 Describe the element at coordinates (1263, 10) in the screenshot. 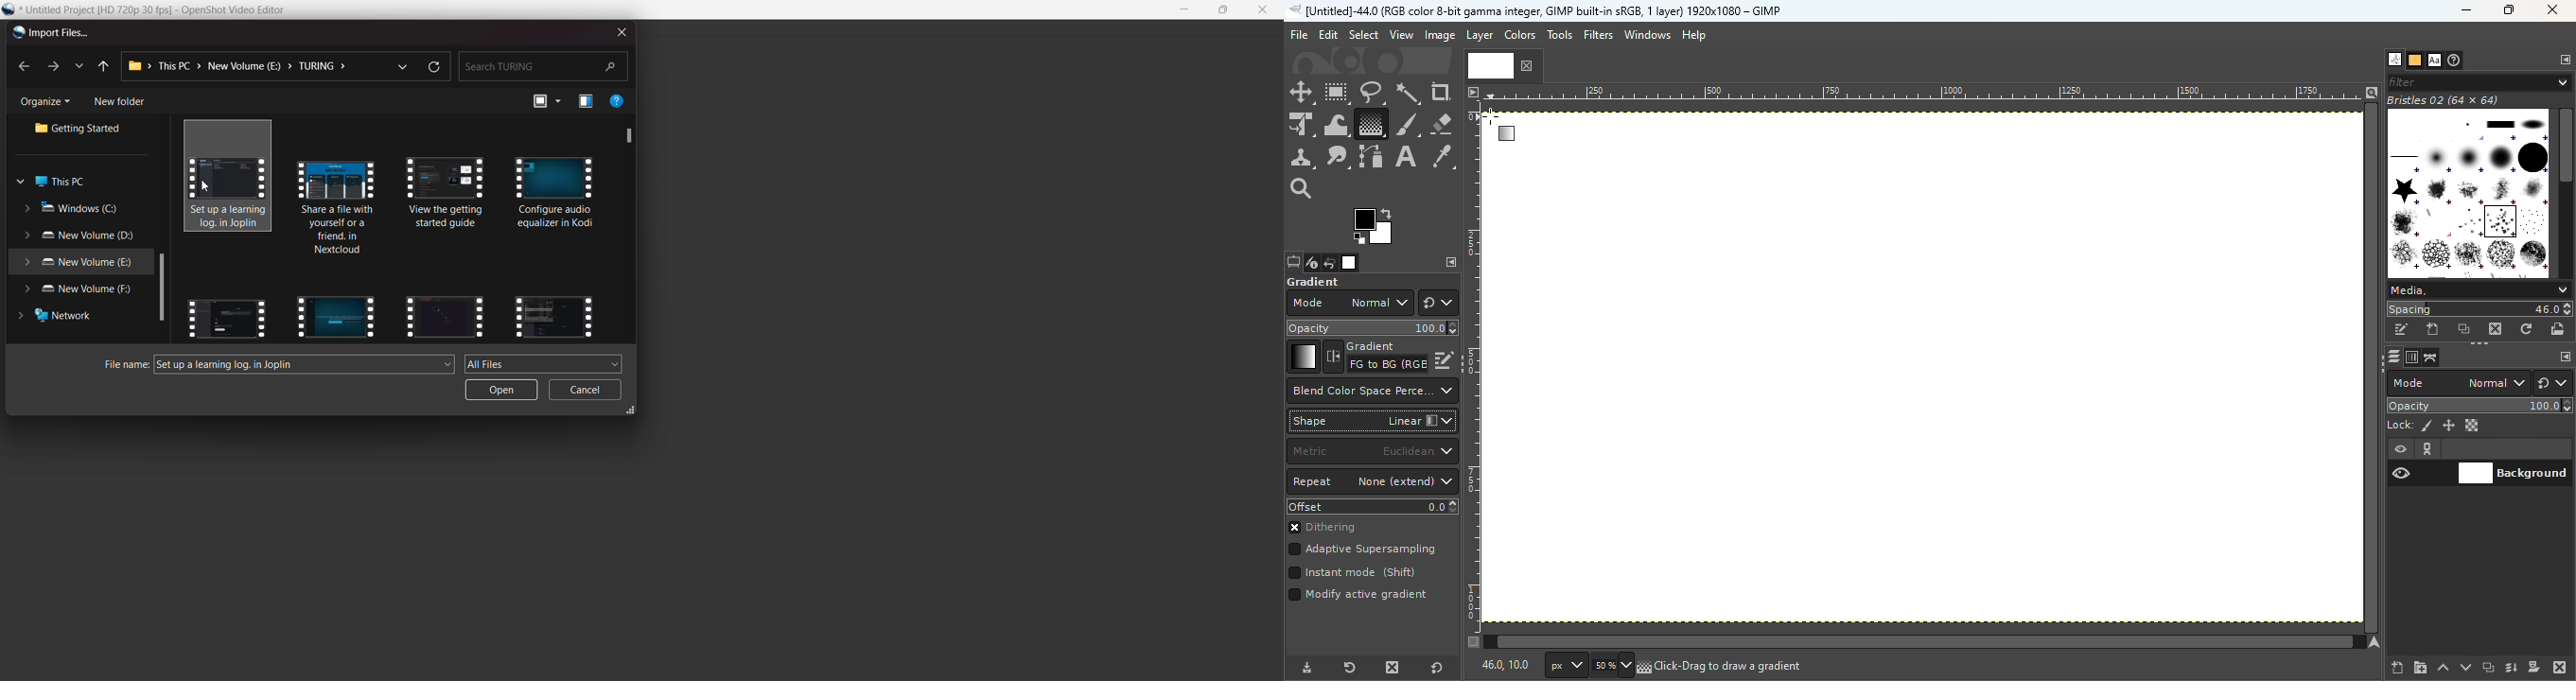

I see `close` at that location.